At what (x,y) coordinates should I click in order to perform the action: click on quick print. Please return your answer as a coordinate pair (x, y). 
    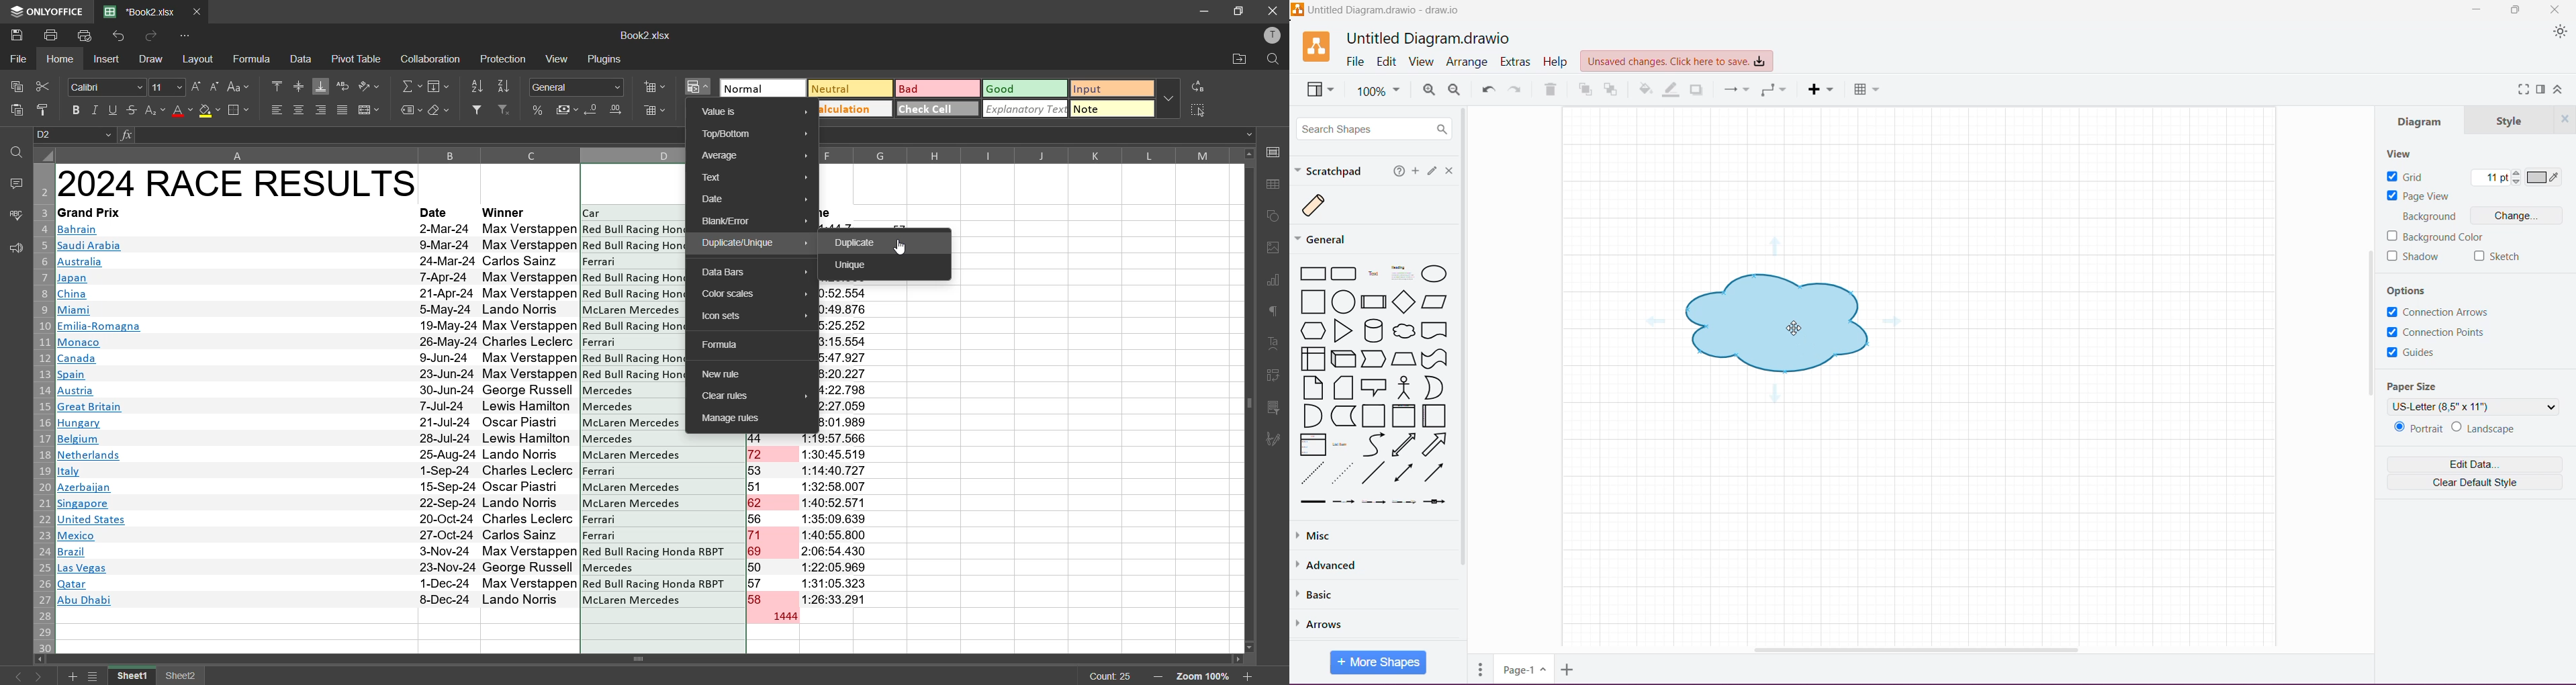
    Looking at the image, I should click on (85, 37).